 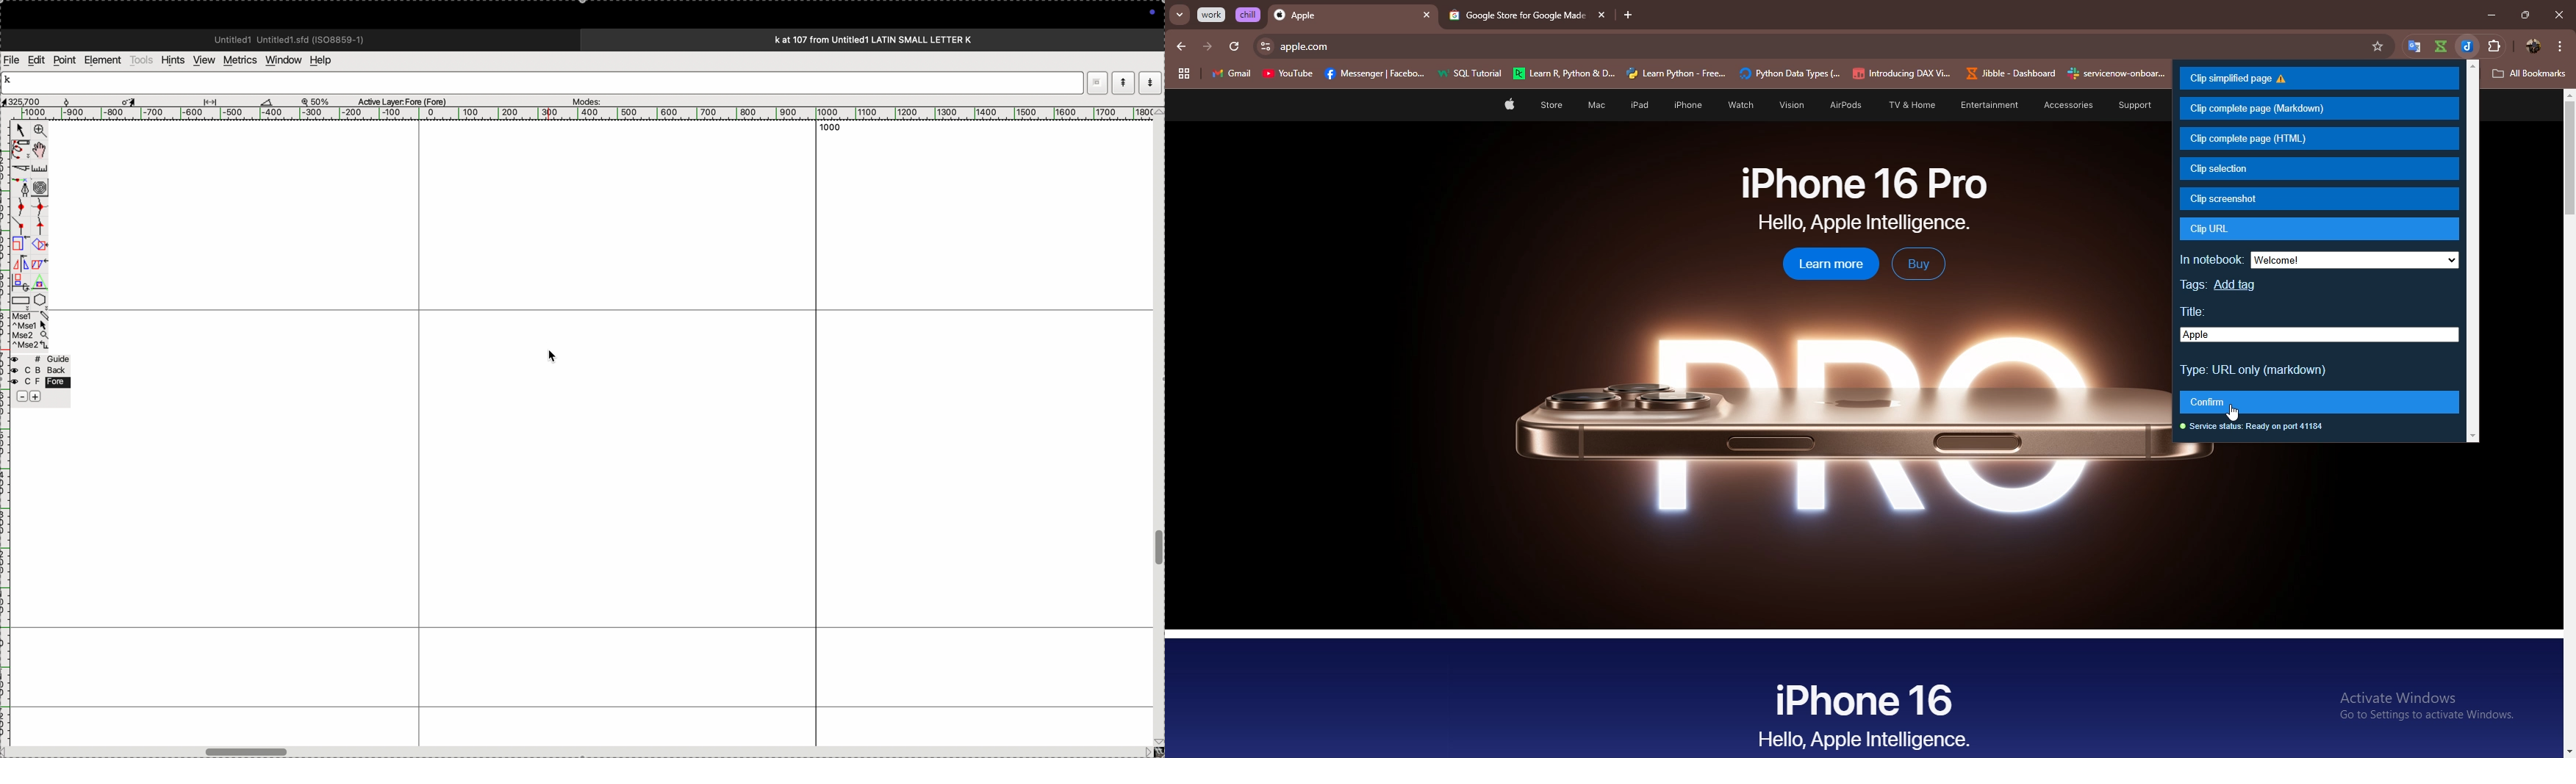 What do you see at coordinates (2530, 74) in the screenshot?
I see `all bookmarks` at bounding box center [2530, 74].